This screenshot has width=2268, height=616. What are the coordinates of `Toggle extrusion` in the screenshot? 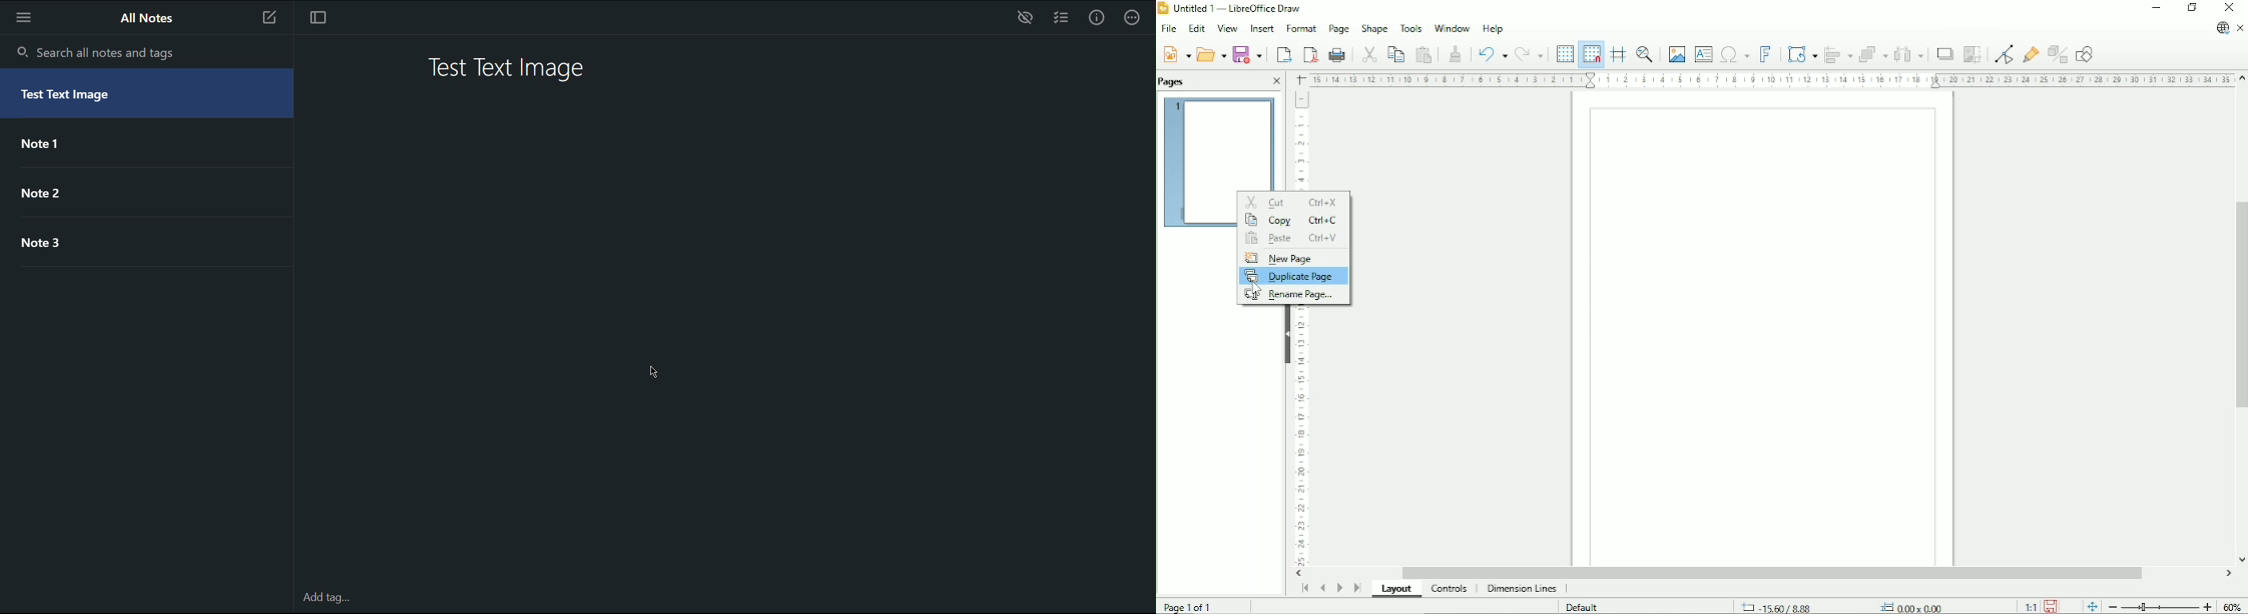 It's located at (2059, 55).